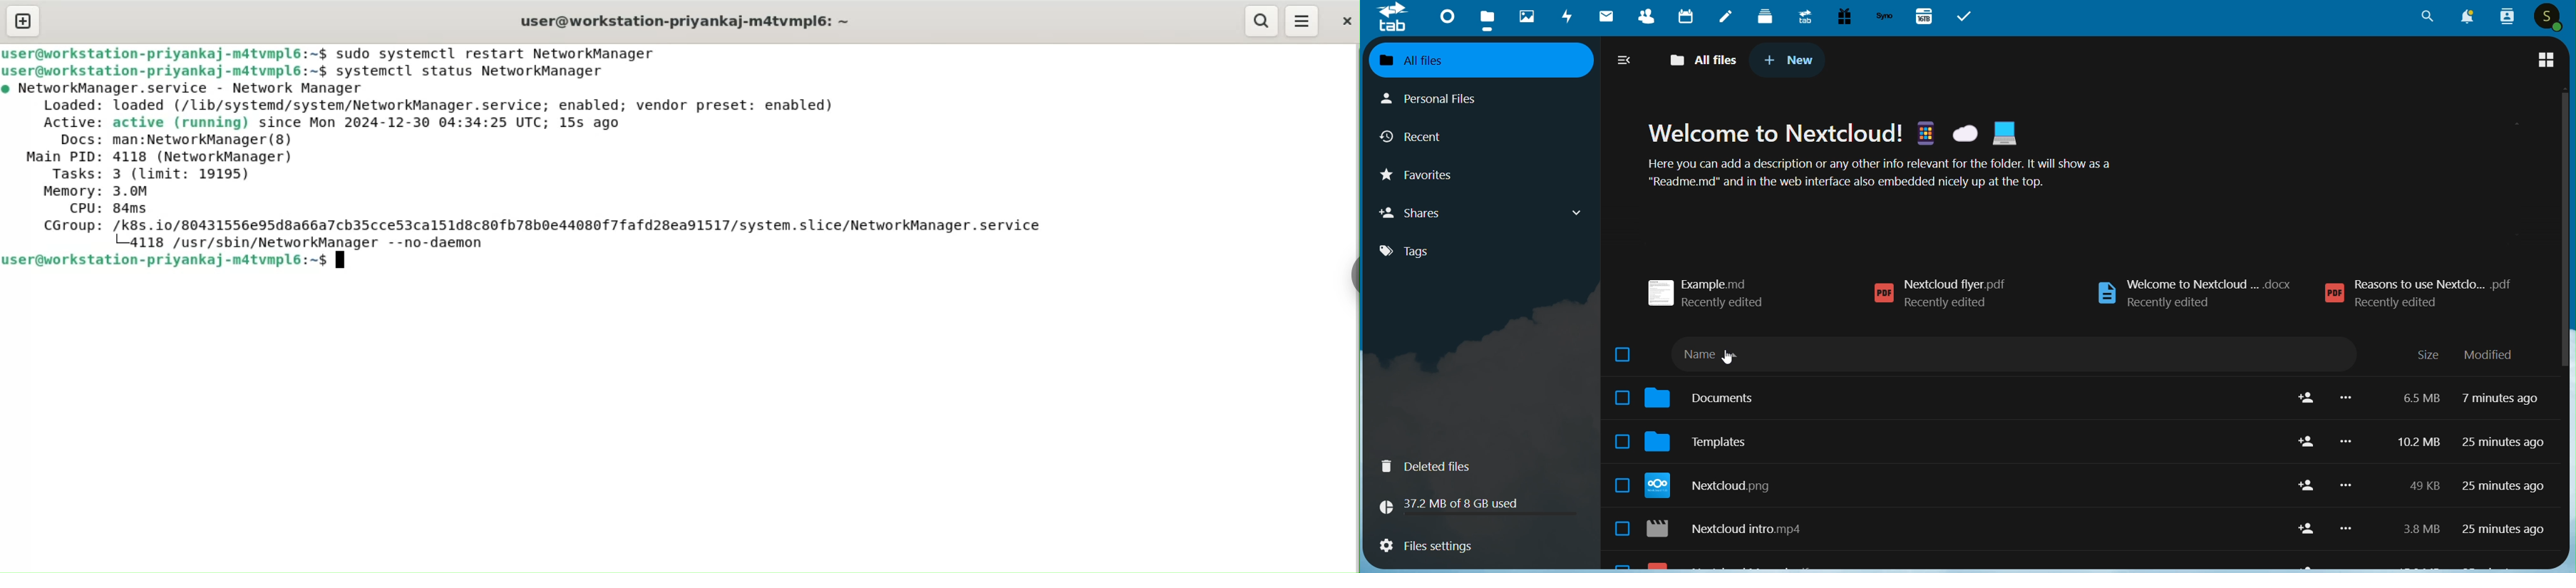 This screenshot has height=588, width=2576. Describe the element at coordinates (1880, 153) in the screenshot. I see `Welcome to Nextcloud! & &@ HB
Here you can add a description or any other info relevant for the folder. It will show as a
"Readme.md" and in the web interface also embedded nicely up at the top.` at that location.